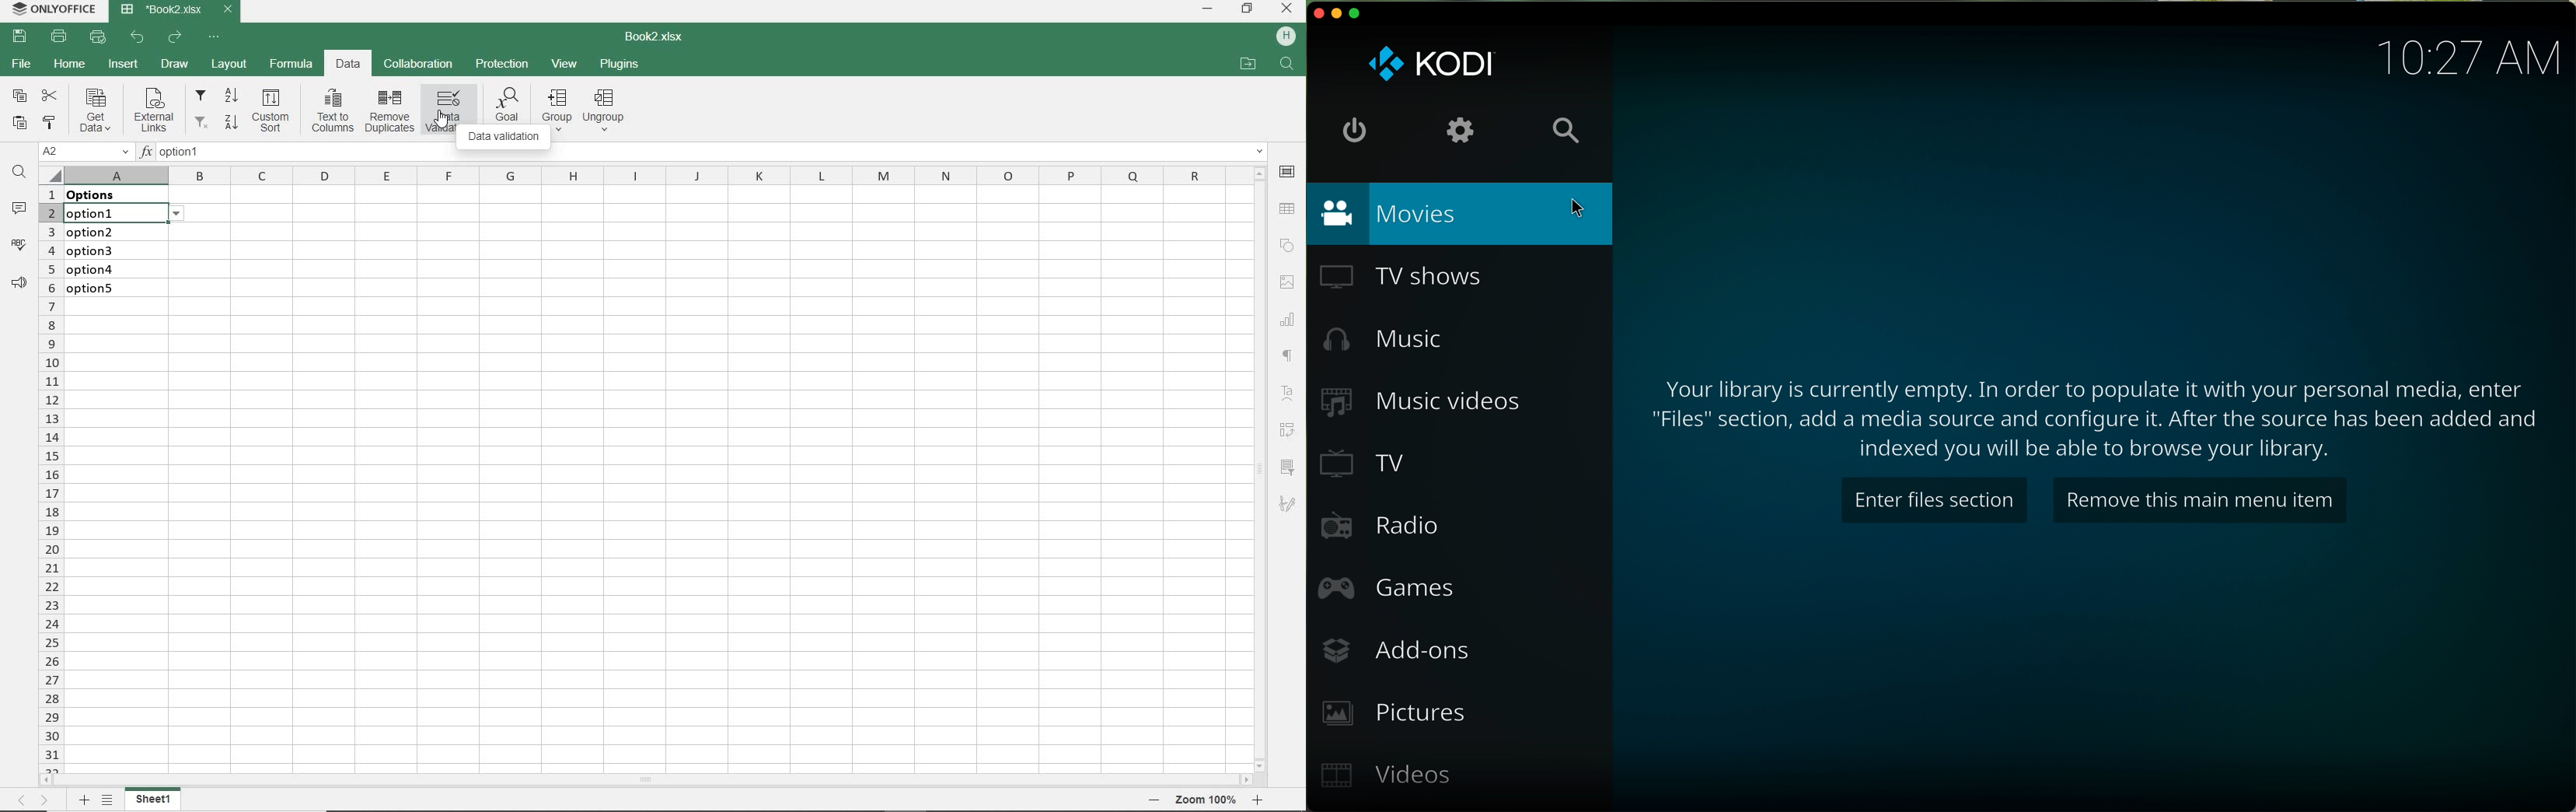  I want to click on close, so click(1318, 11).